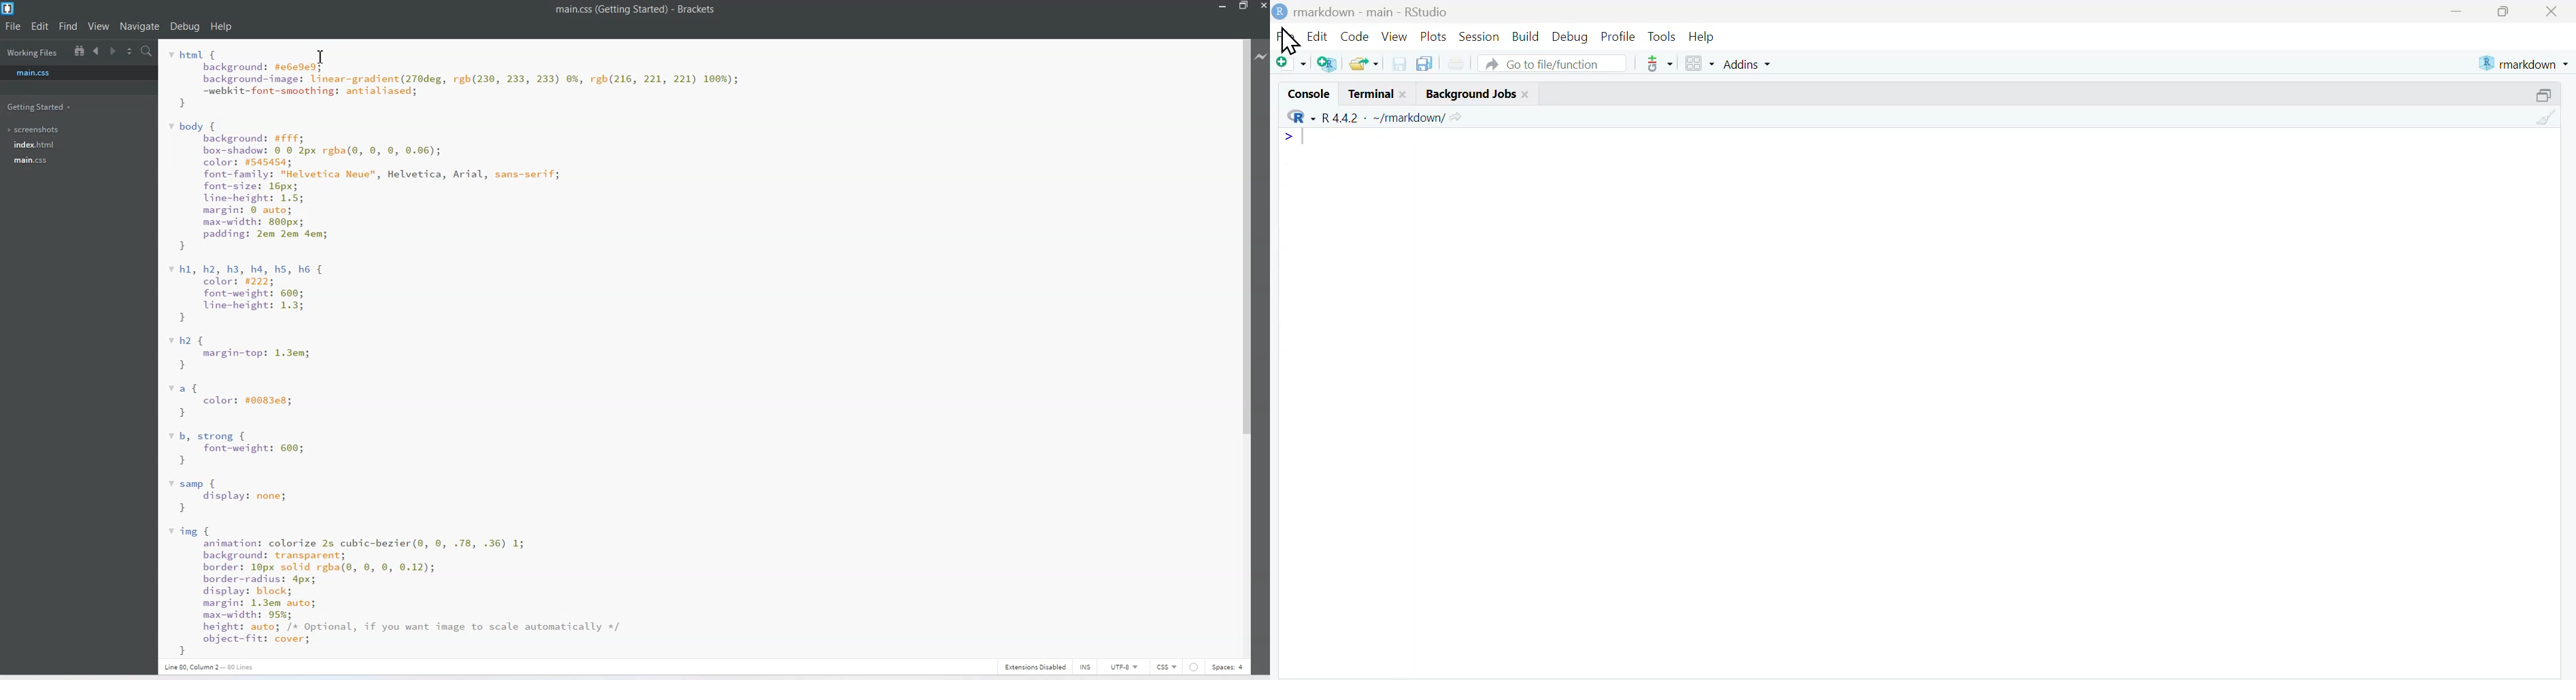  Describe the element at coordinates (1745, 63) in the screenshot. I see `Addins` at that location.